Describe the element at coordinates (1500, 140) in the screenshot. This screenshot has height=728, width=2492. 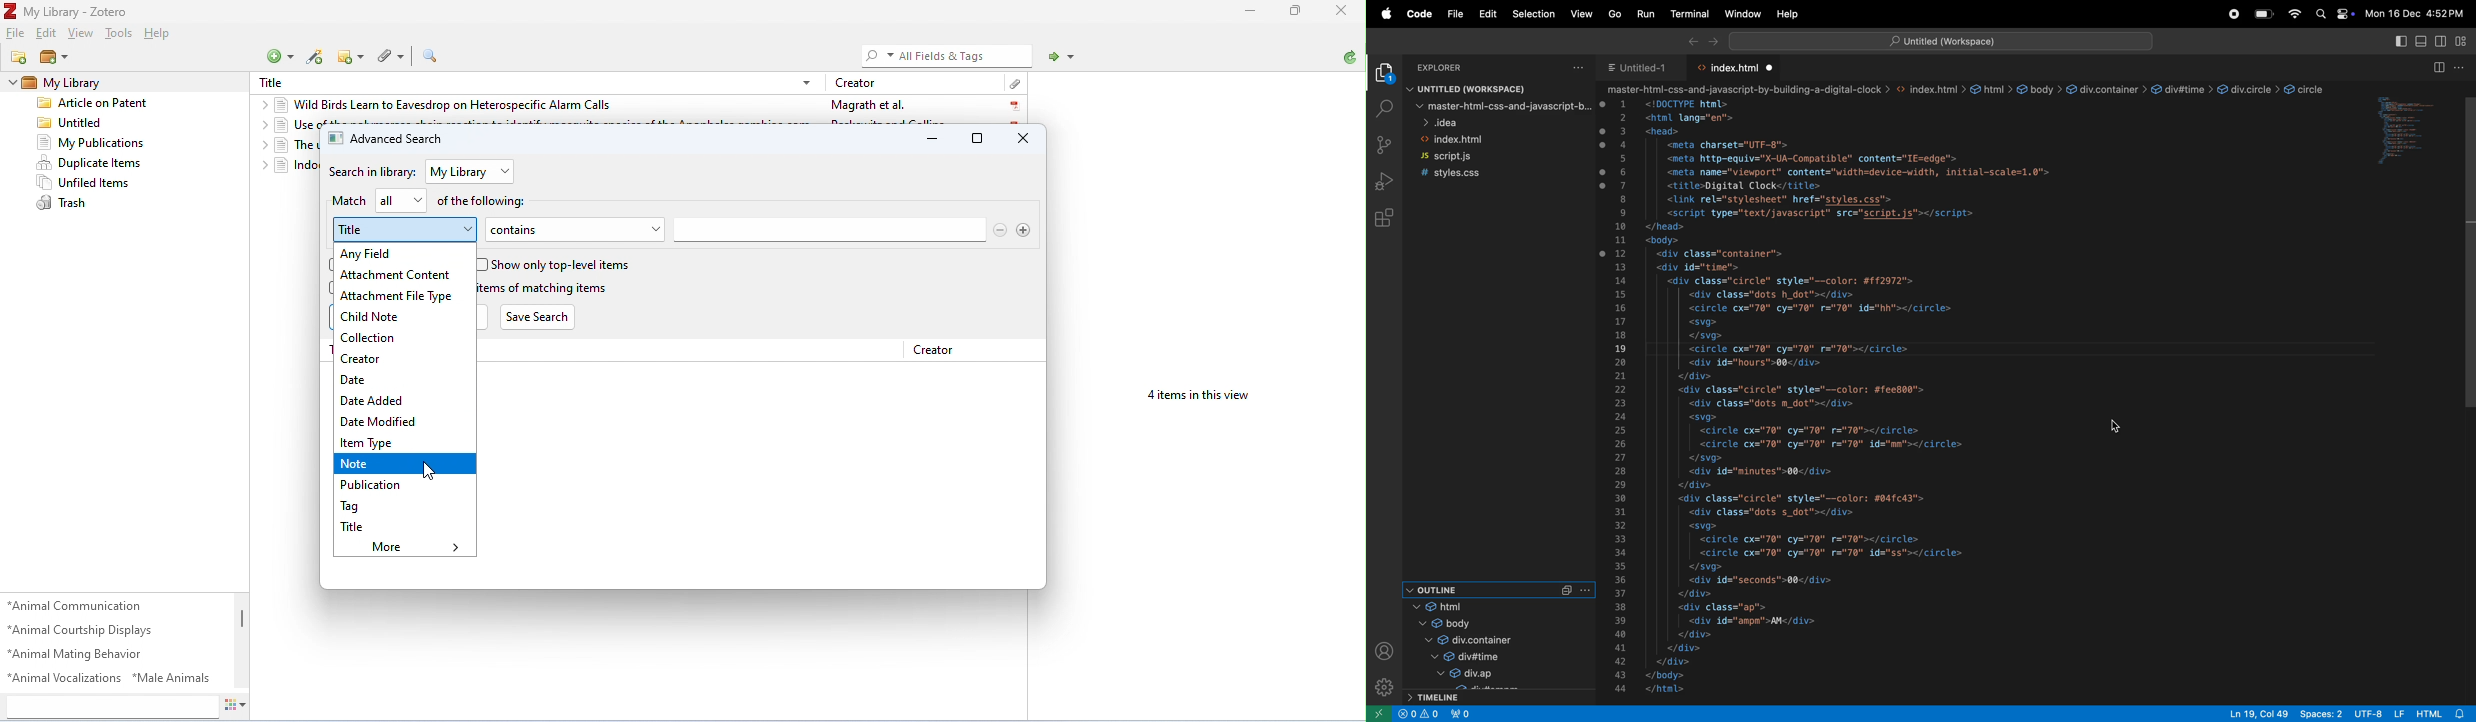
I see `indexhtml` at that location.